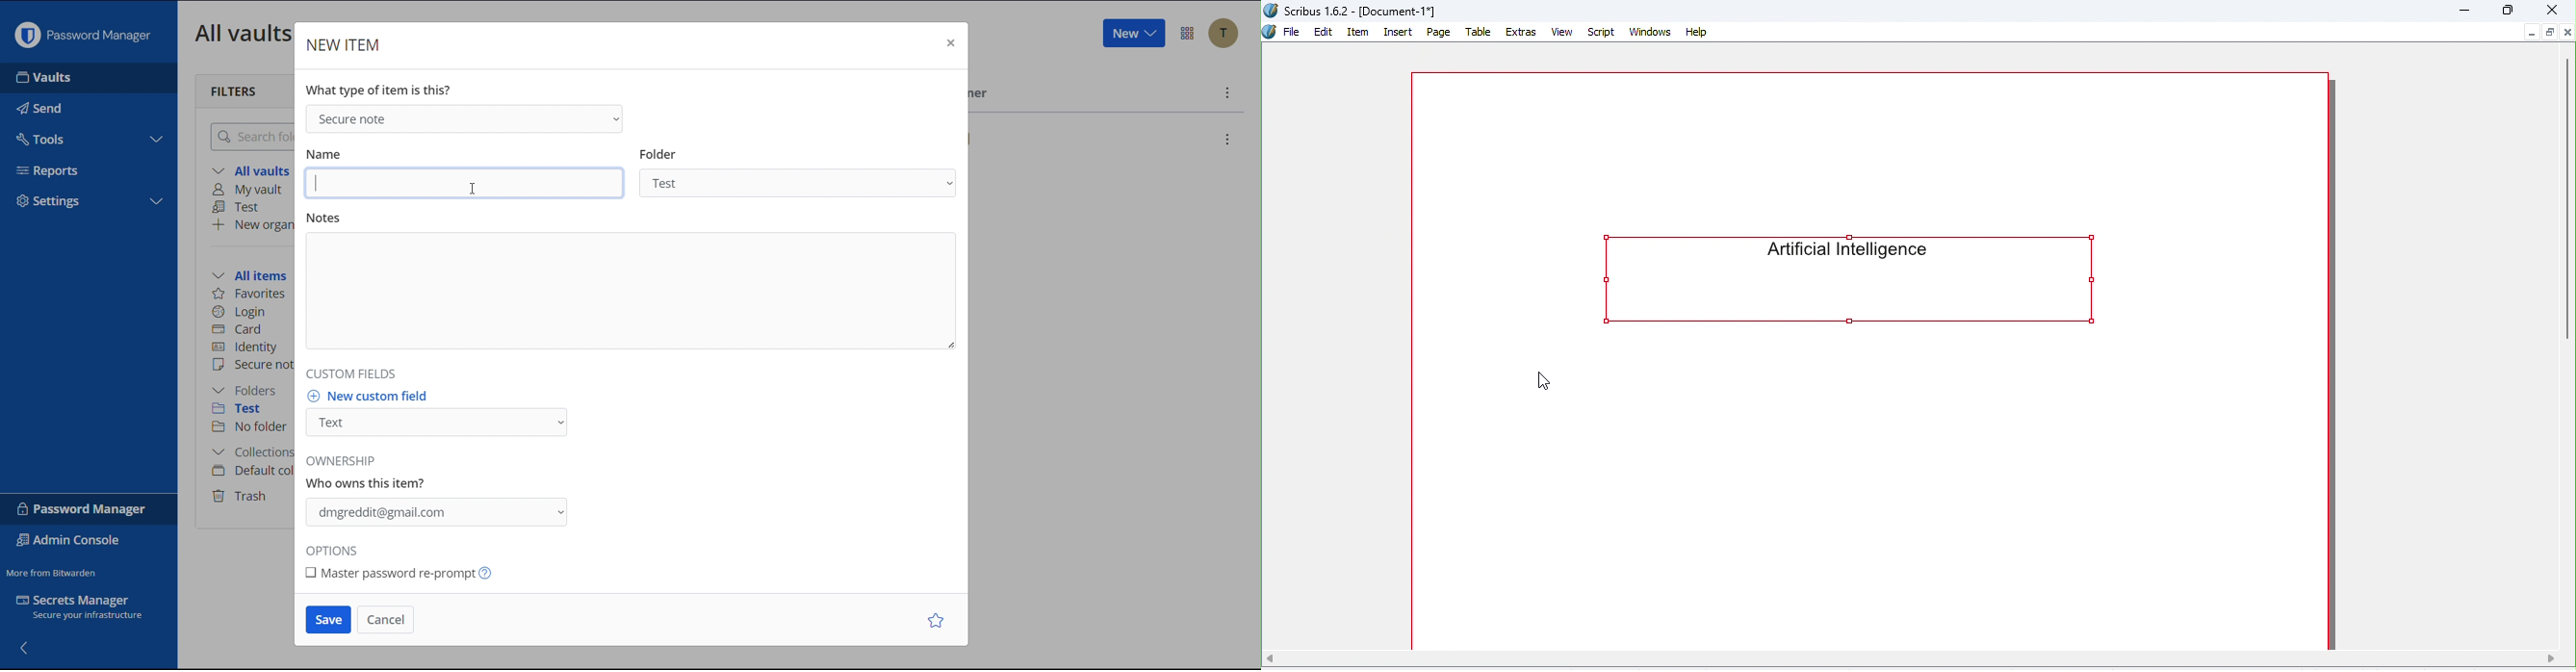 Image resolution: width=2576 pixels, height=672 pixels. I want to click on Save, so click(328, 620).